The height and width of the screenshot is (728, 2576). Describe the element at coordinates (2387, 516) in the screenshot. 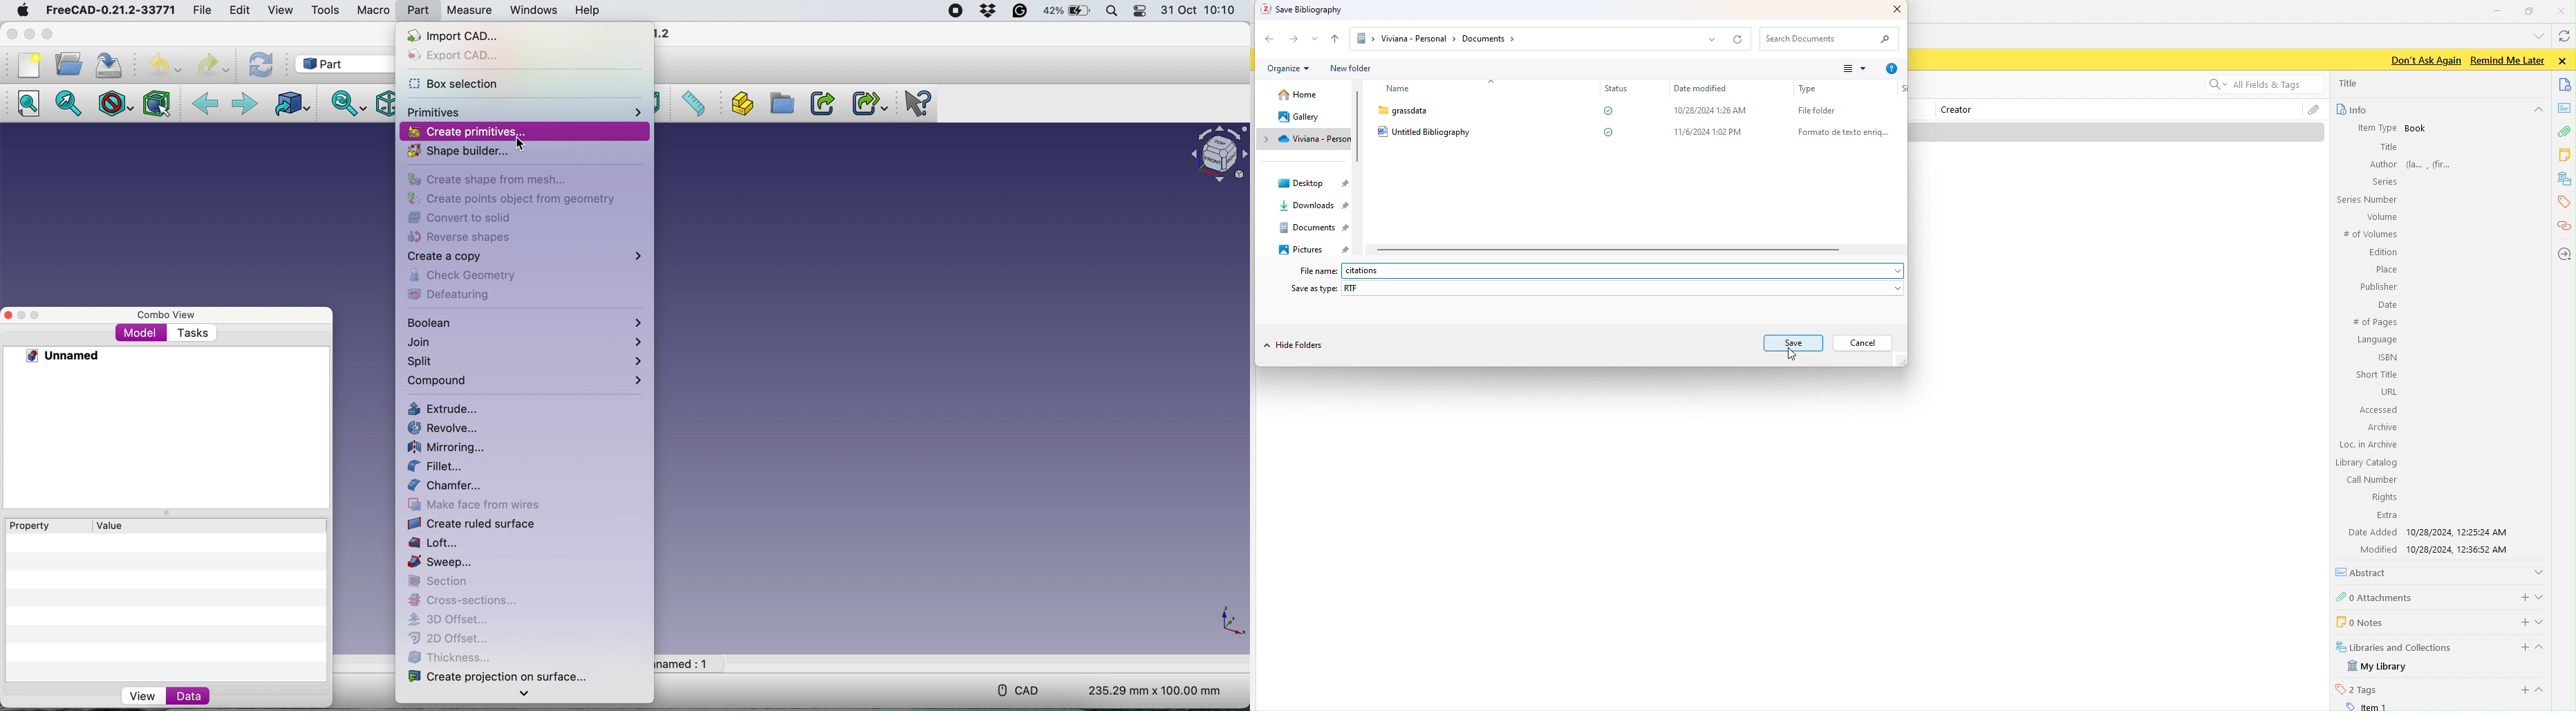

I see `extra` at that location.